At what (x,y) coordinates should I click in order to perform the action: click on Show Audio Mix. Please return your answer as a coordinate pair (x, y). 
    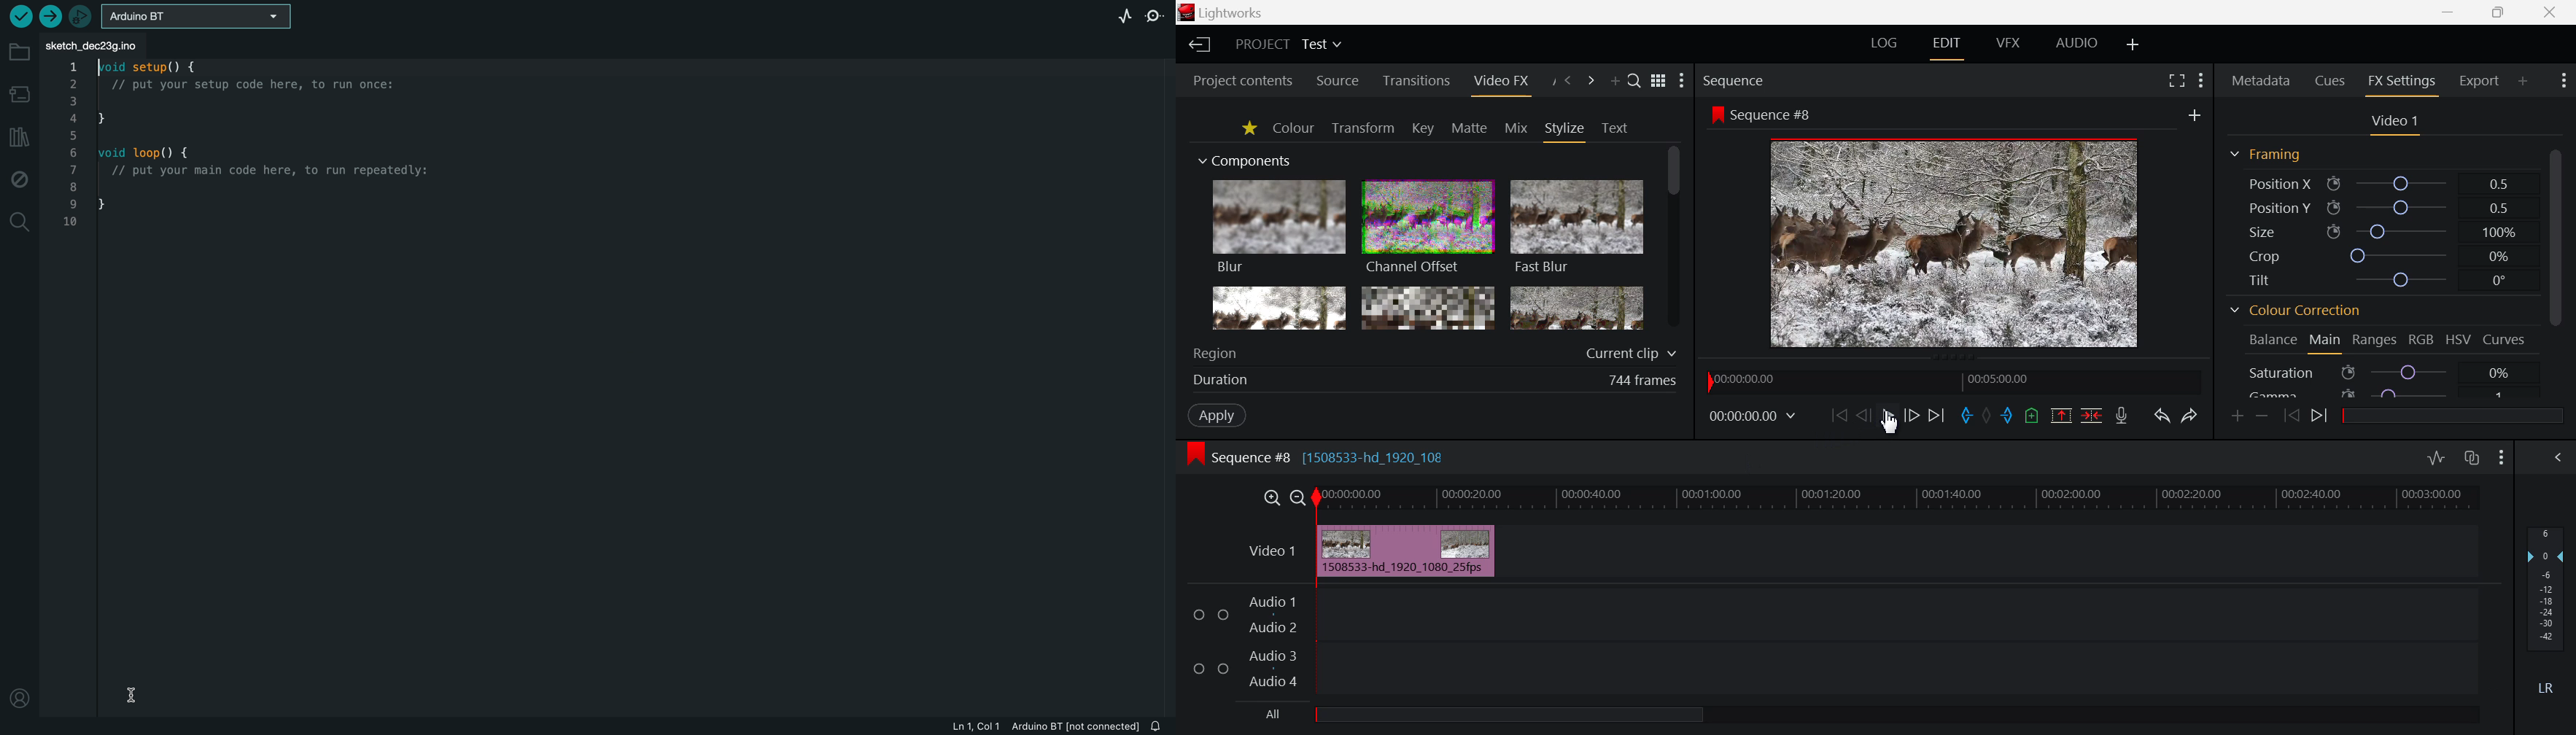
    Looking at the image, I should click on (2559, 458).